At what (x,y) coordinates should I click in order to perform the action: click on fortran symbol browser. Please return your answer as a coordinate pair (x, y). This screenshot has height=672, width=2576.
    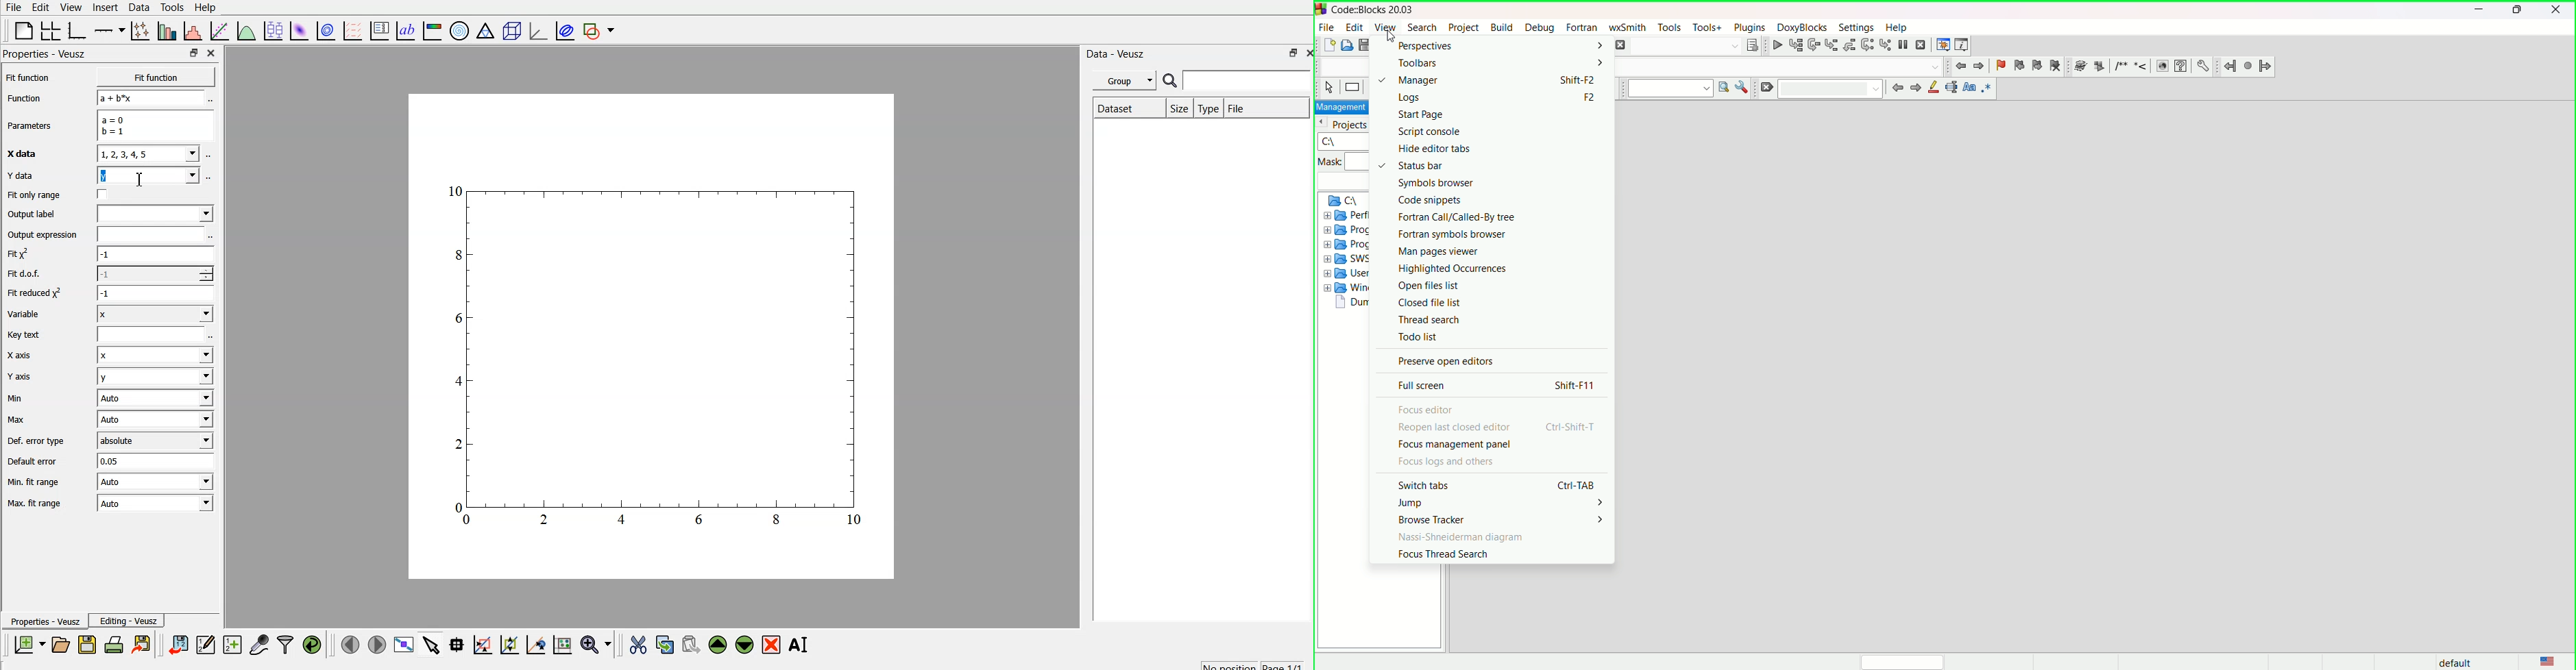
    Looking at the image, I should click on (1452, 234).